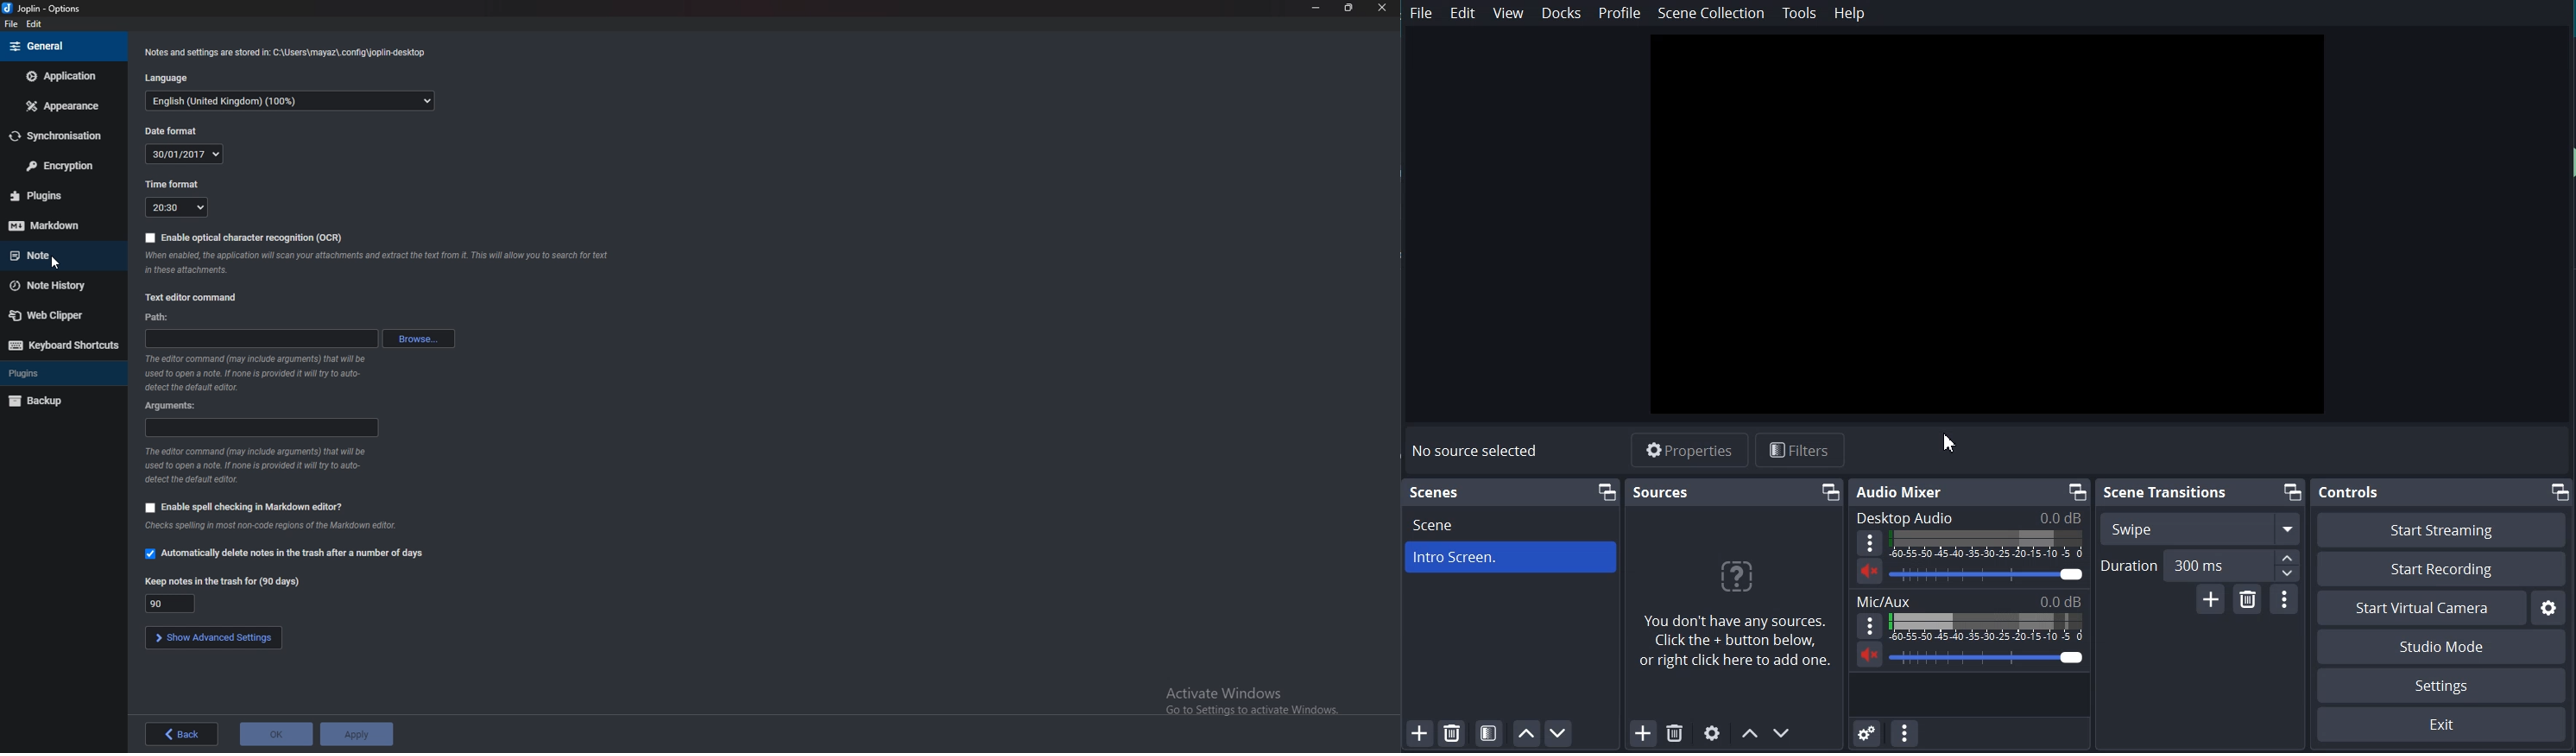 This screenshot has width=2576, height=756. Describe the element at coordinates (244, 507) in the screenshot. I see `Enable spell checking` at that location.